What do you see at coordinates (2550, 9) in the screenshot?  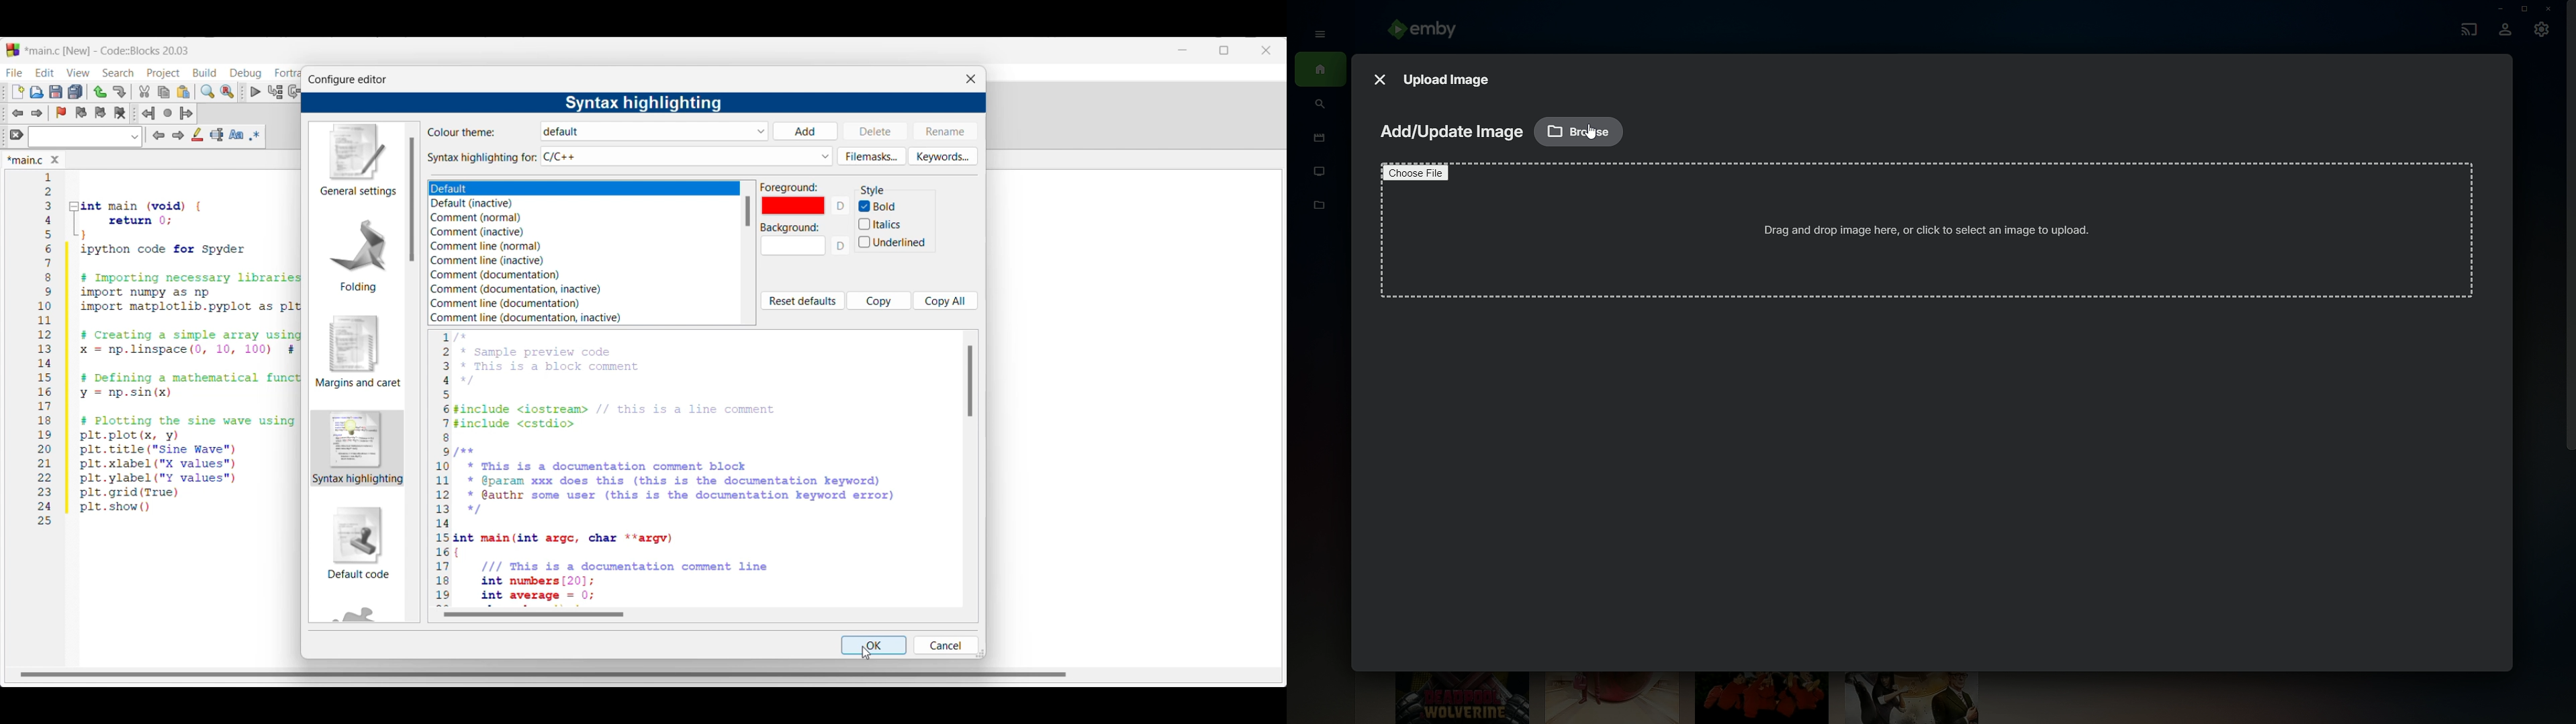 I see `Close` at bounding box center [2550, 9].